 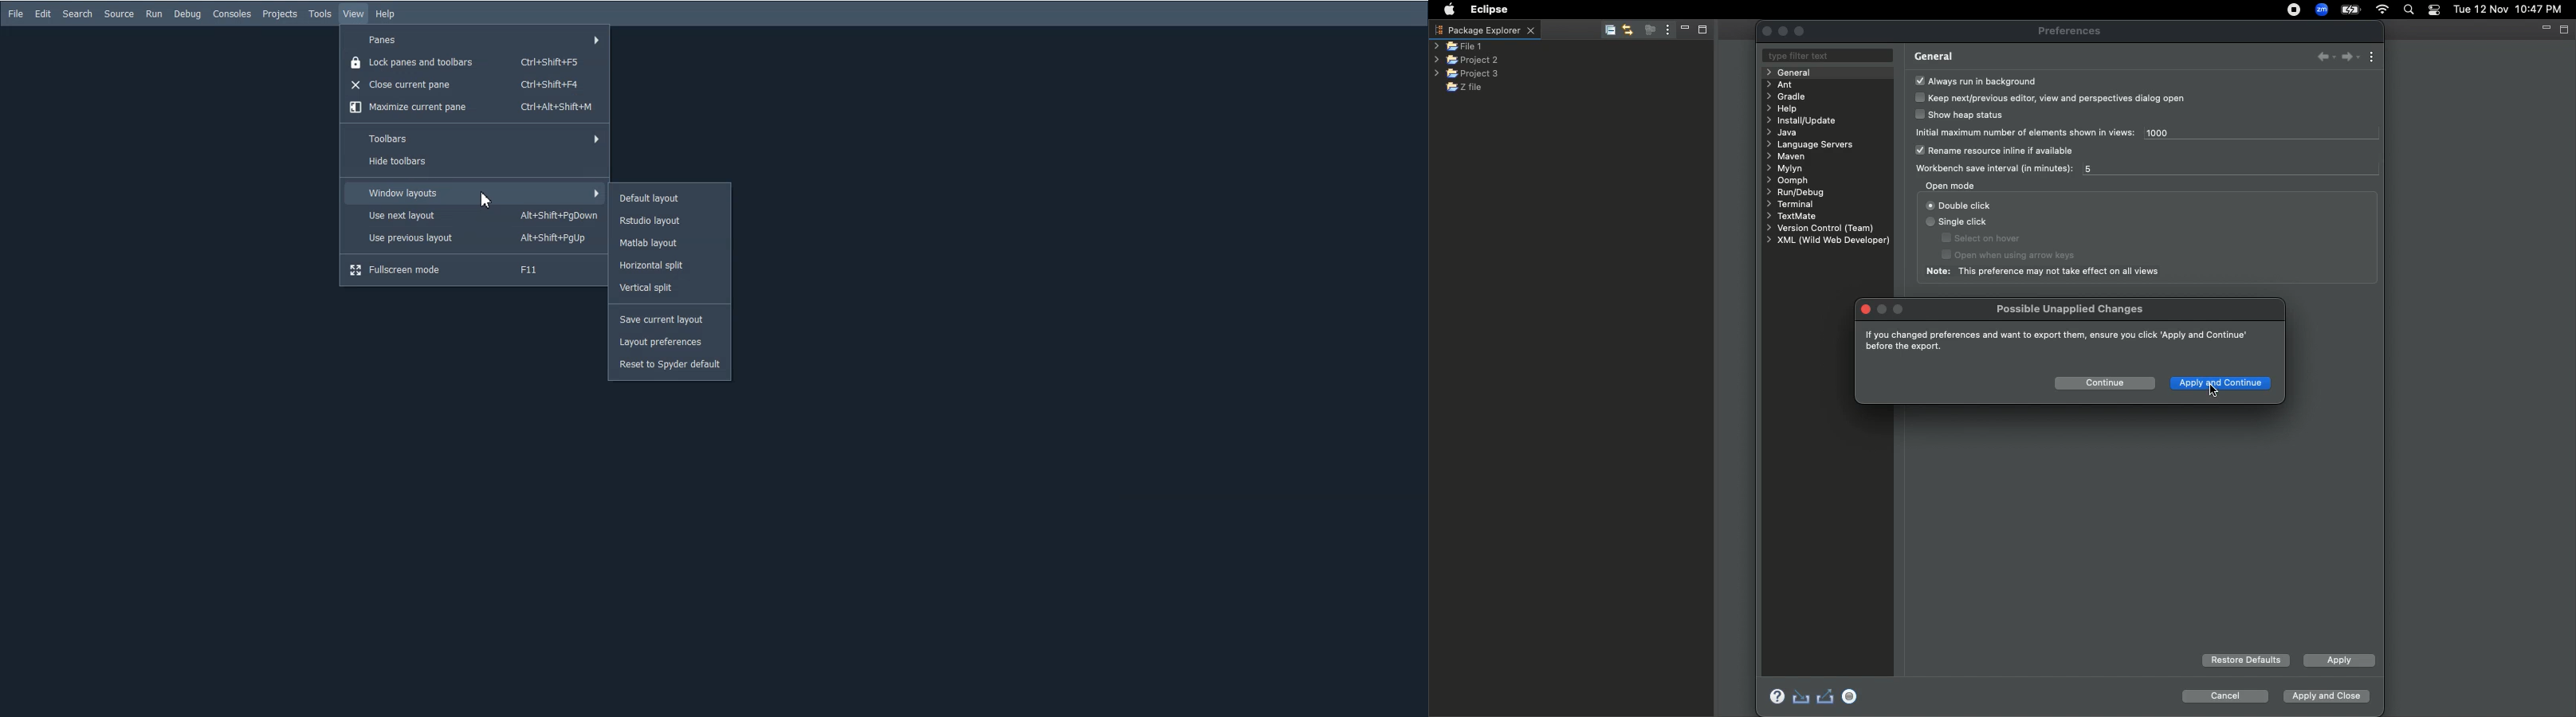 What do you see at coordinates (2320, 58) in the screenshot?
I see `Backward` at bounding box center [2320, 58].